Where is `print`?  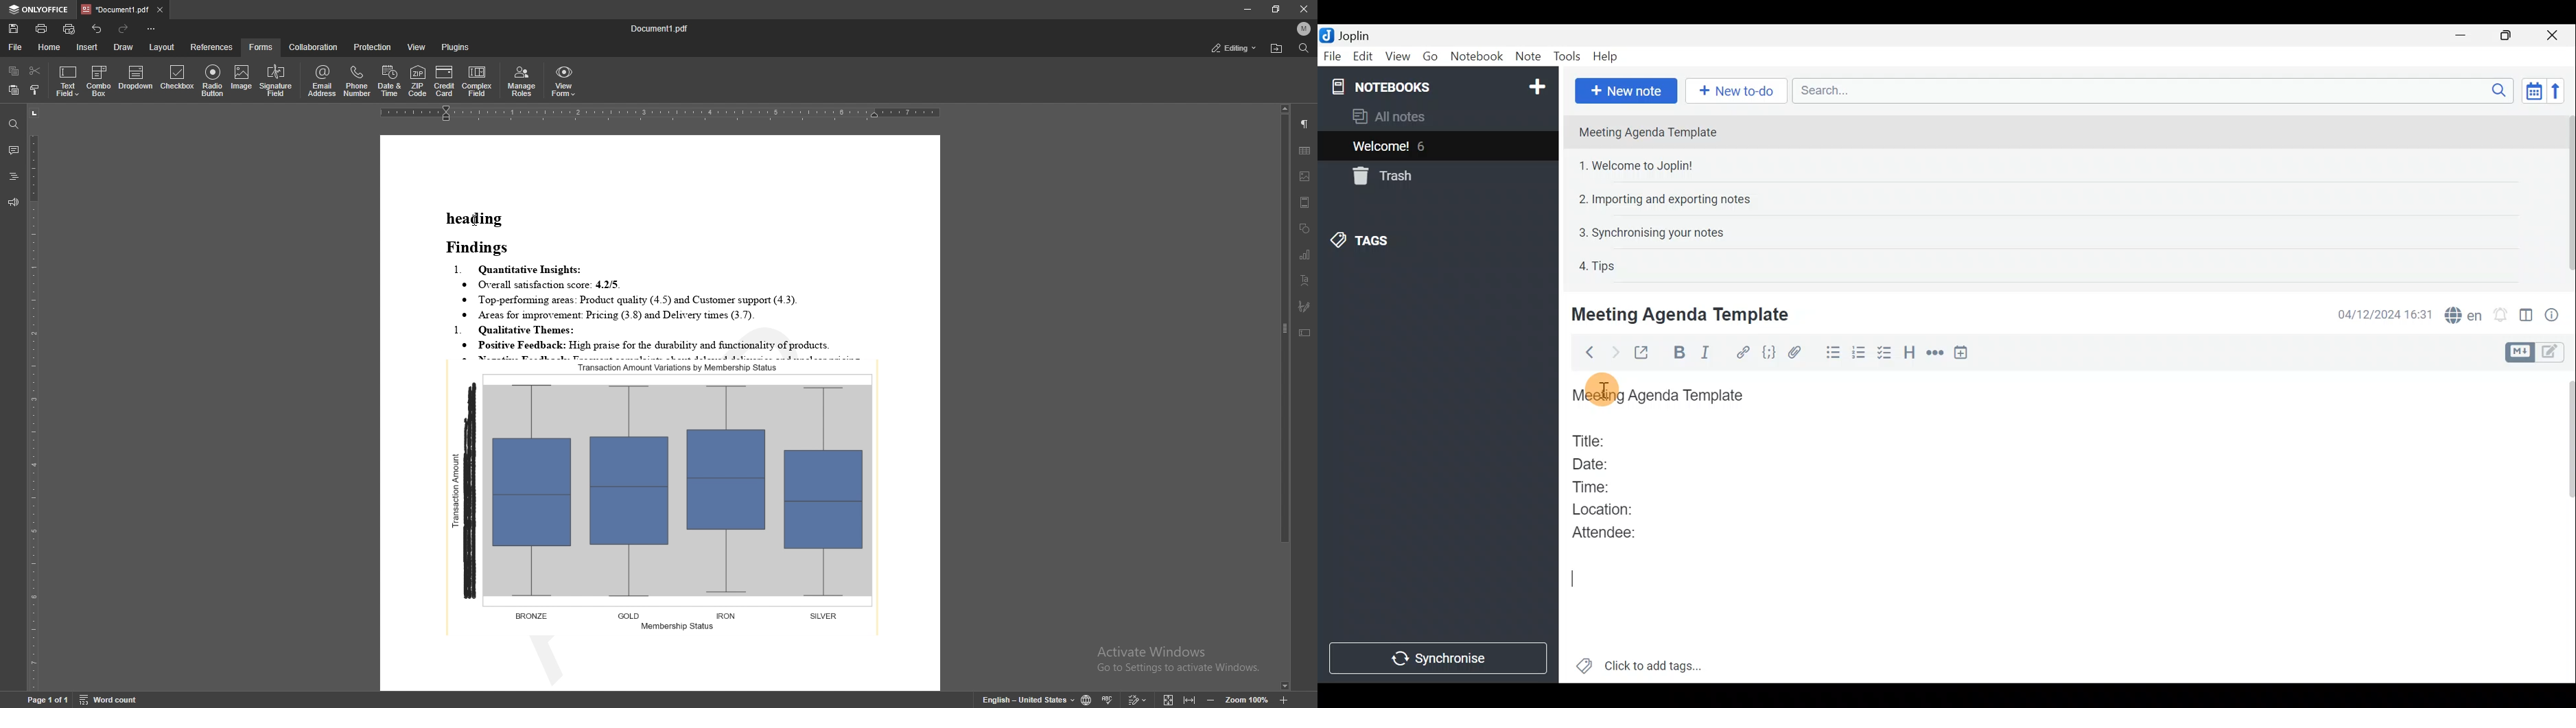 print is located at coordinates (42, 29).